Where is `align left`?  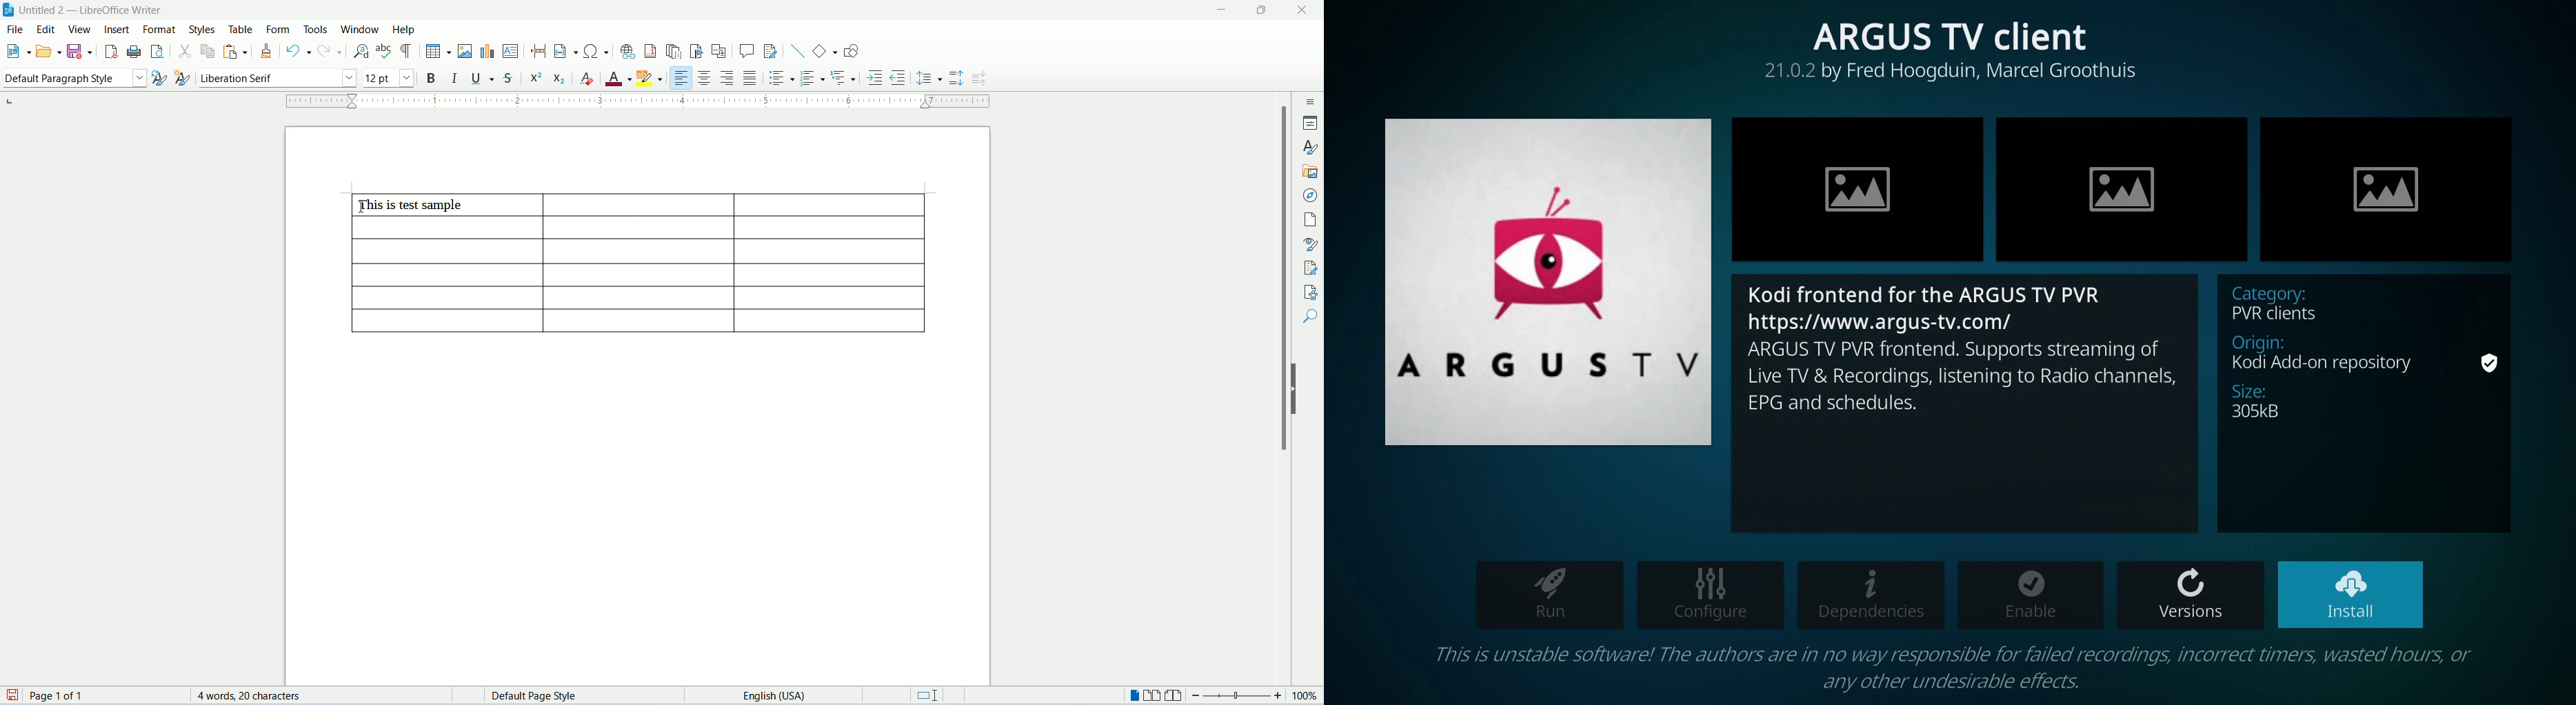
align left is located at coordinates (683, 78).